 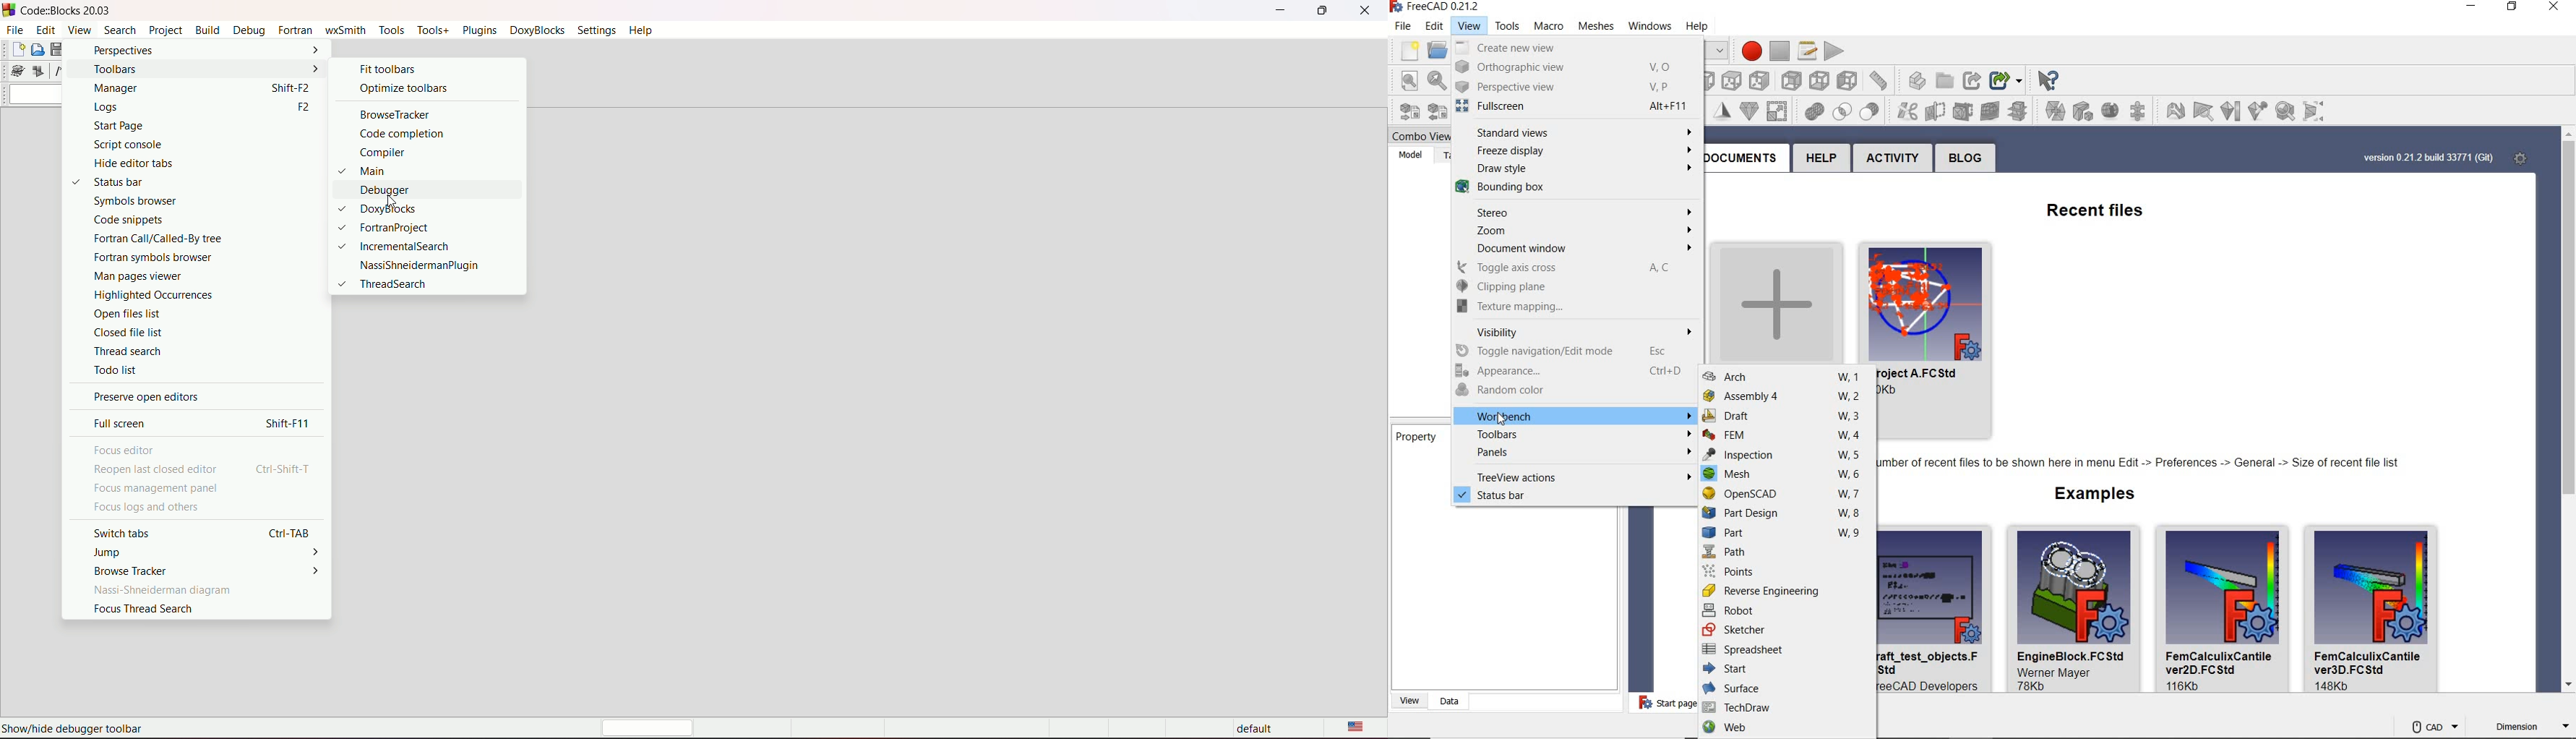 What do you see at coordinates (1403, 26) in the screenshot?
I see `file` at bounding box center [1403, 26].